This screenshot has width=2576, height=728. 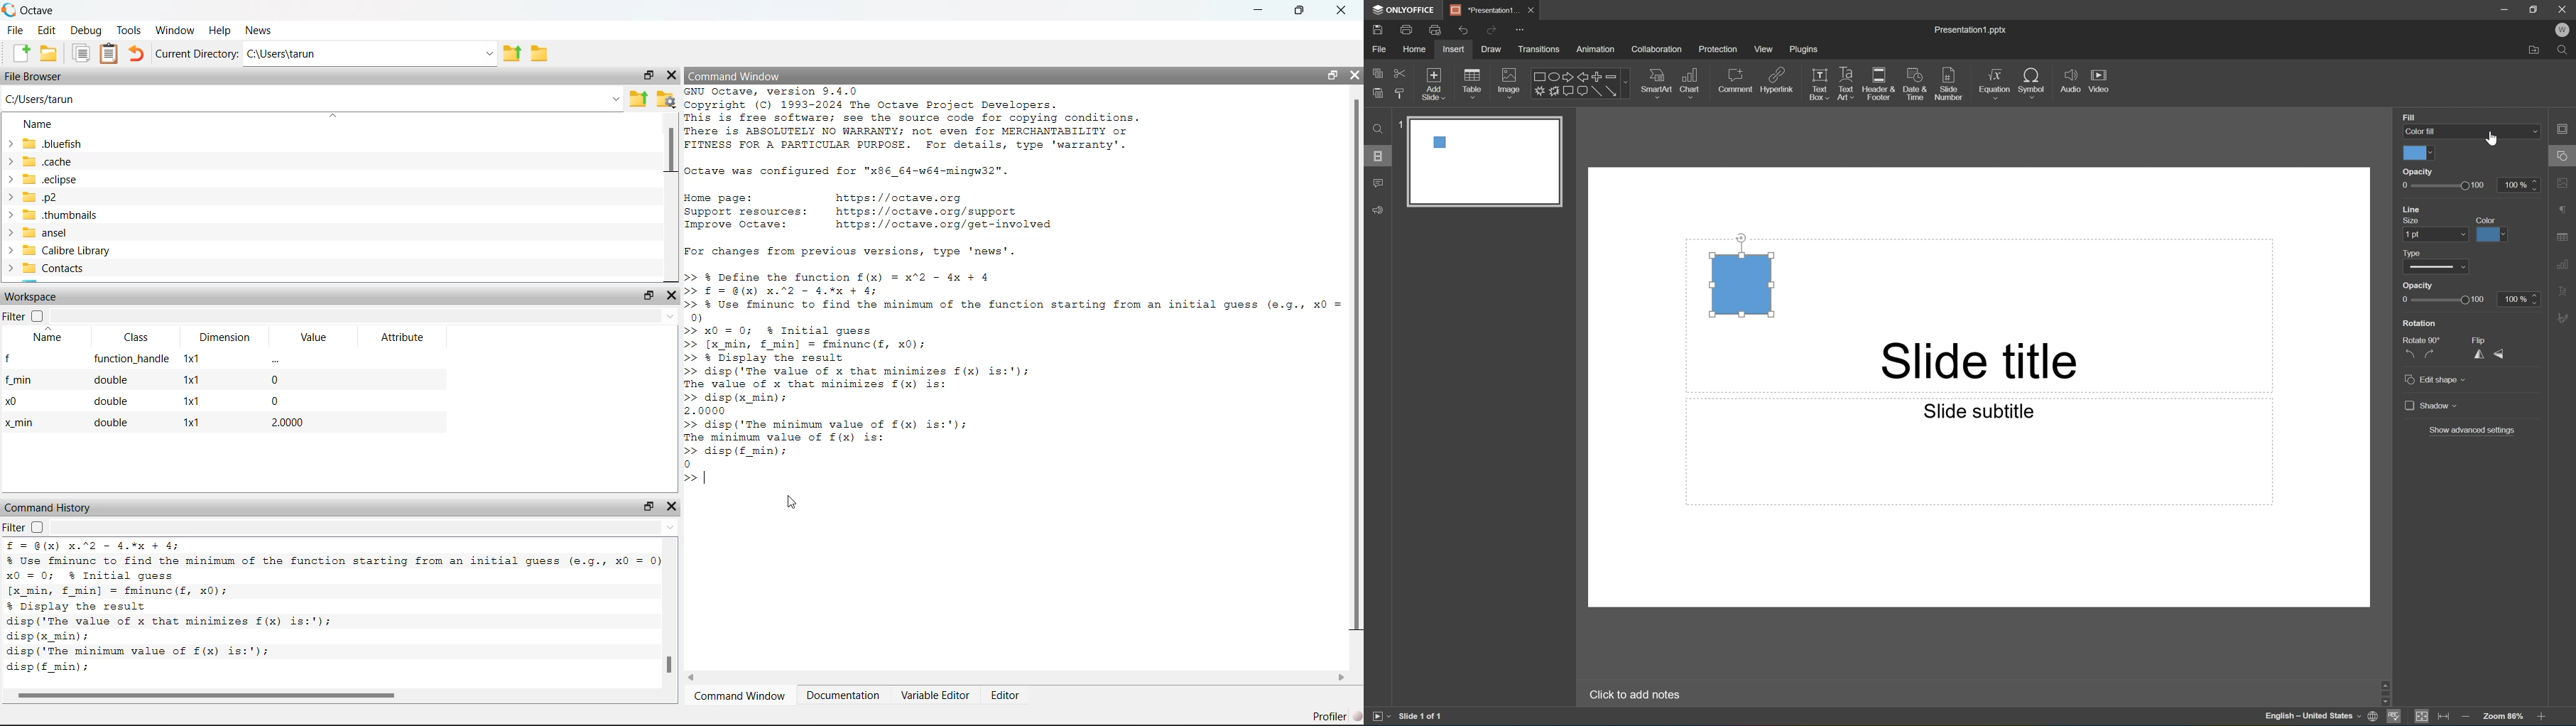 What do you see at coordinates (2489, 220) in the screenshot?
I see `Color` at bounding box center [2489, 220].